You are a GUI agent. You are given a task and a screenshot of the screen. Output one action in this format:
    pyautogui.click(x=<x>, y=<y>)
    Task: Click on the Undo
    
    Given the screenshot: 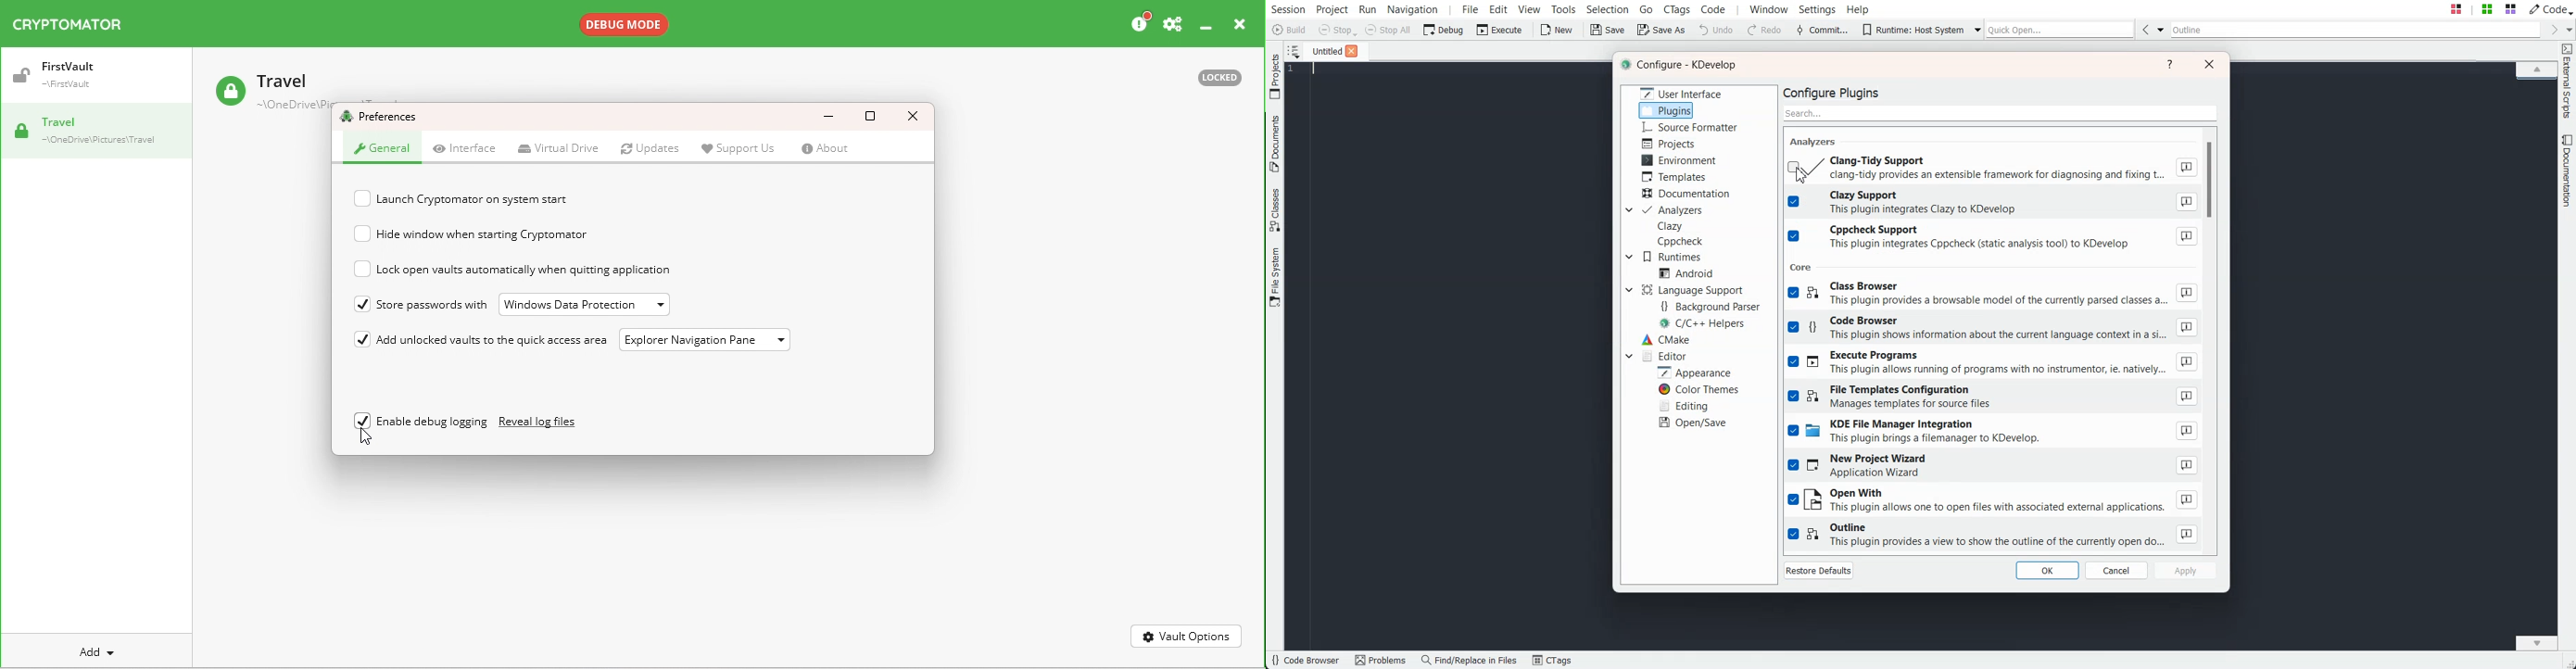 What is the action you would take?
    pyautogui.click(x=1716, y=29)
    